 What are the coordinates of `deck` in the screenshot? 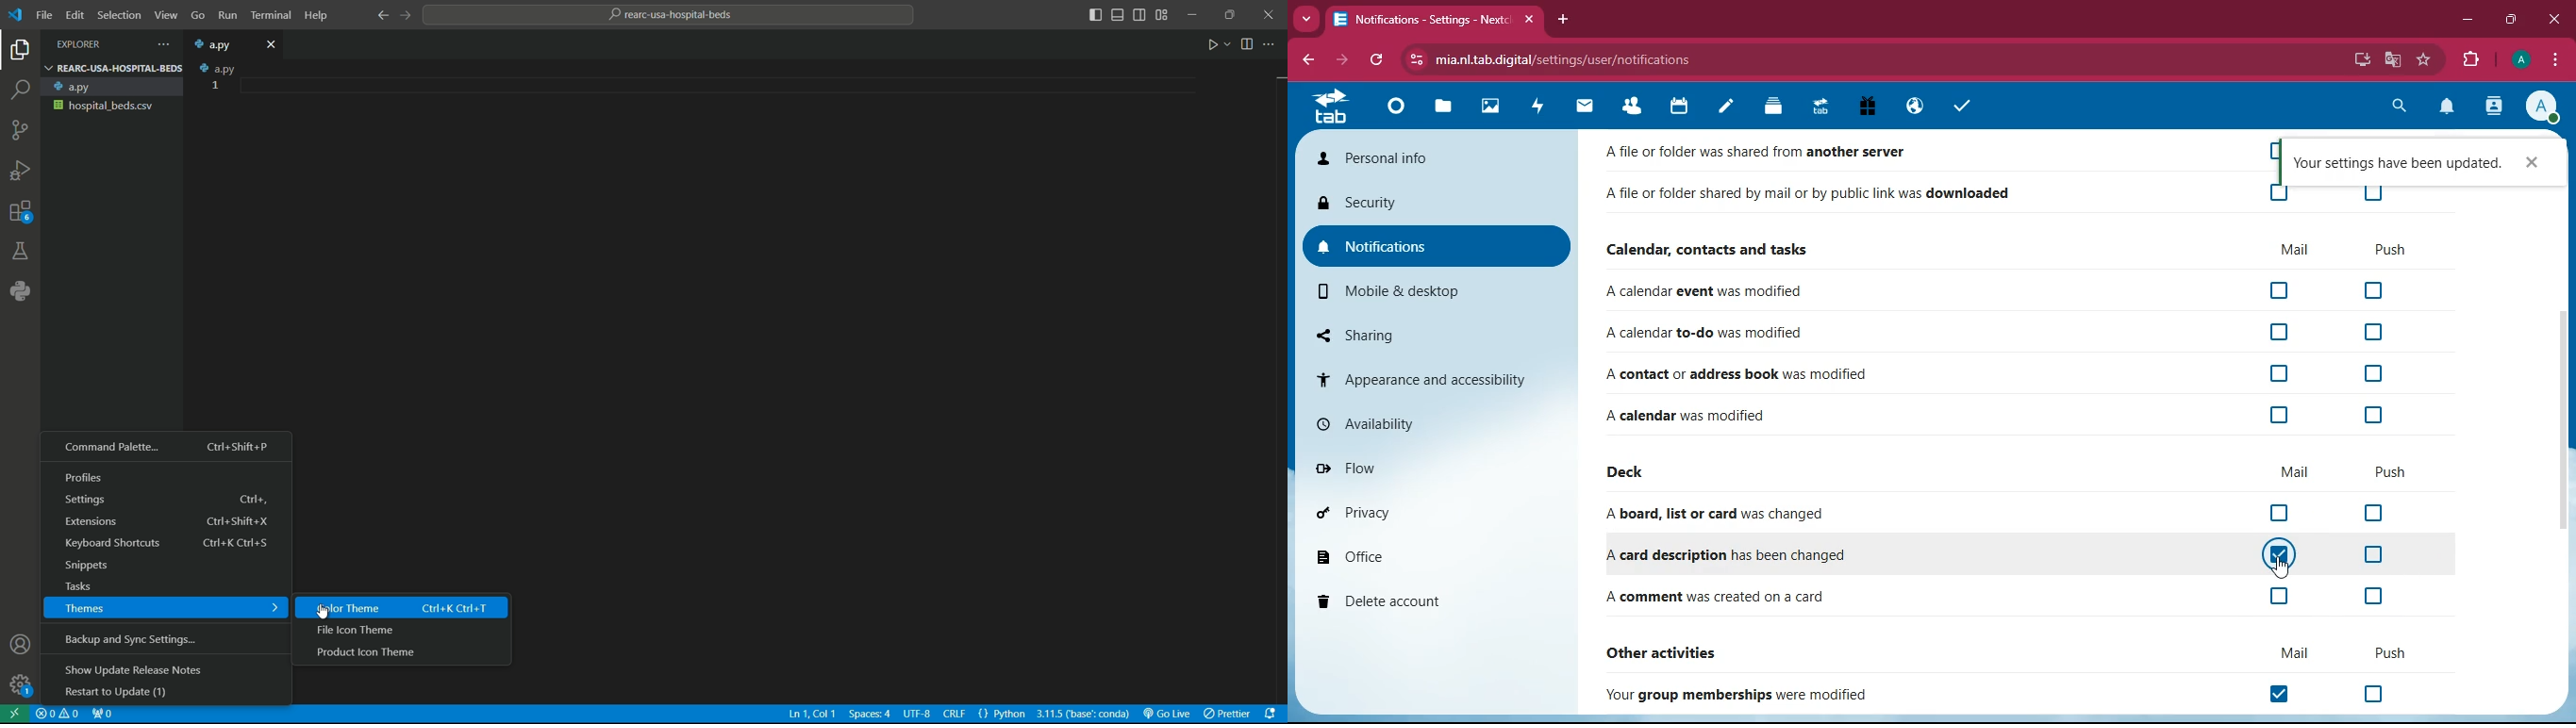 It's located at (1630, 473).